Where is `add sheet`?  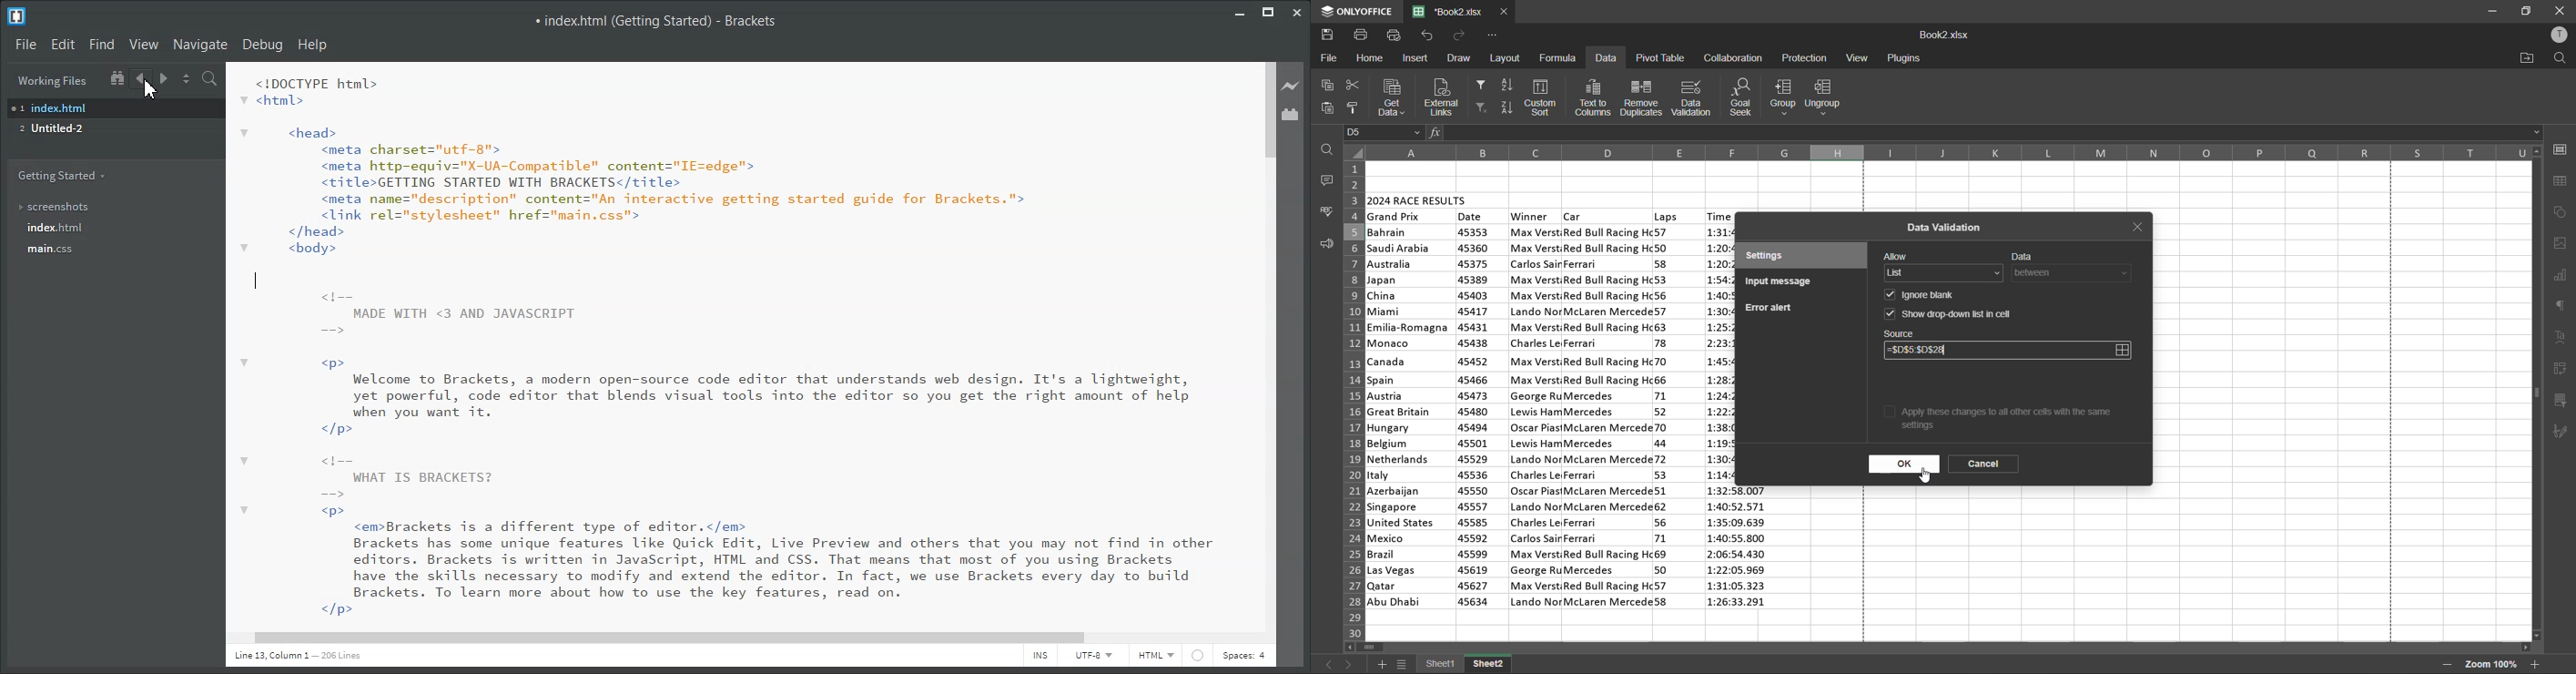 add sheet is located at coordinates (1381, 664).